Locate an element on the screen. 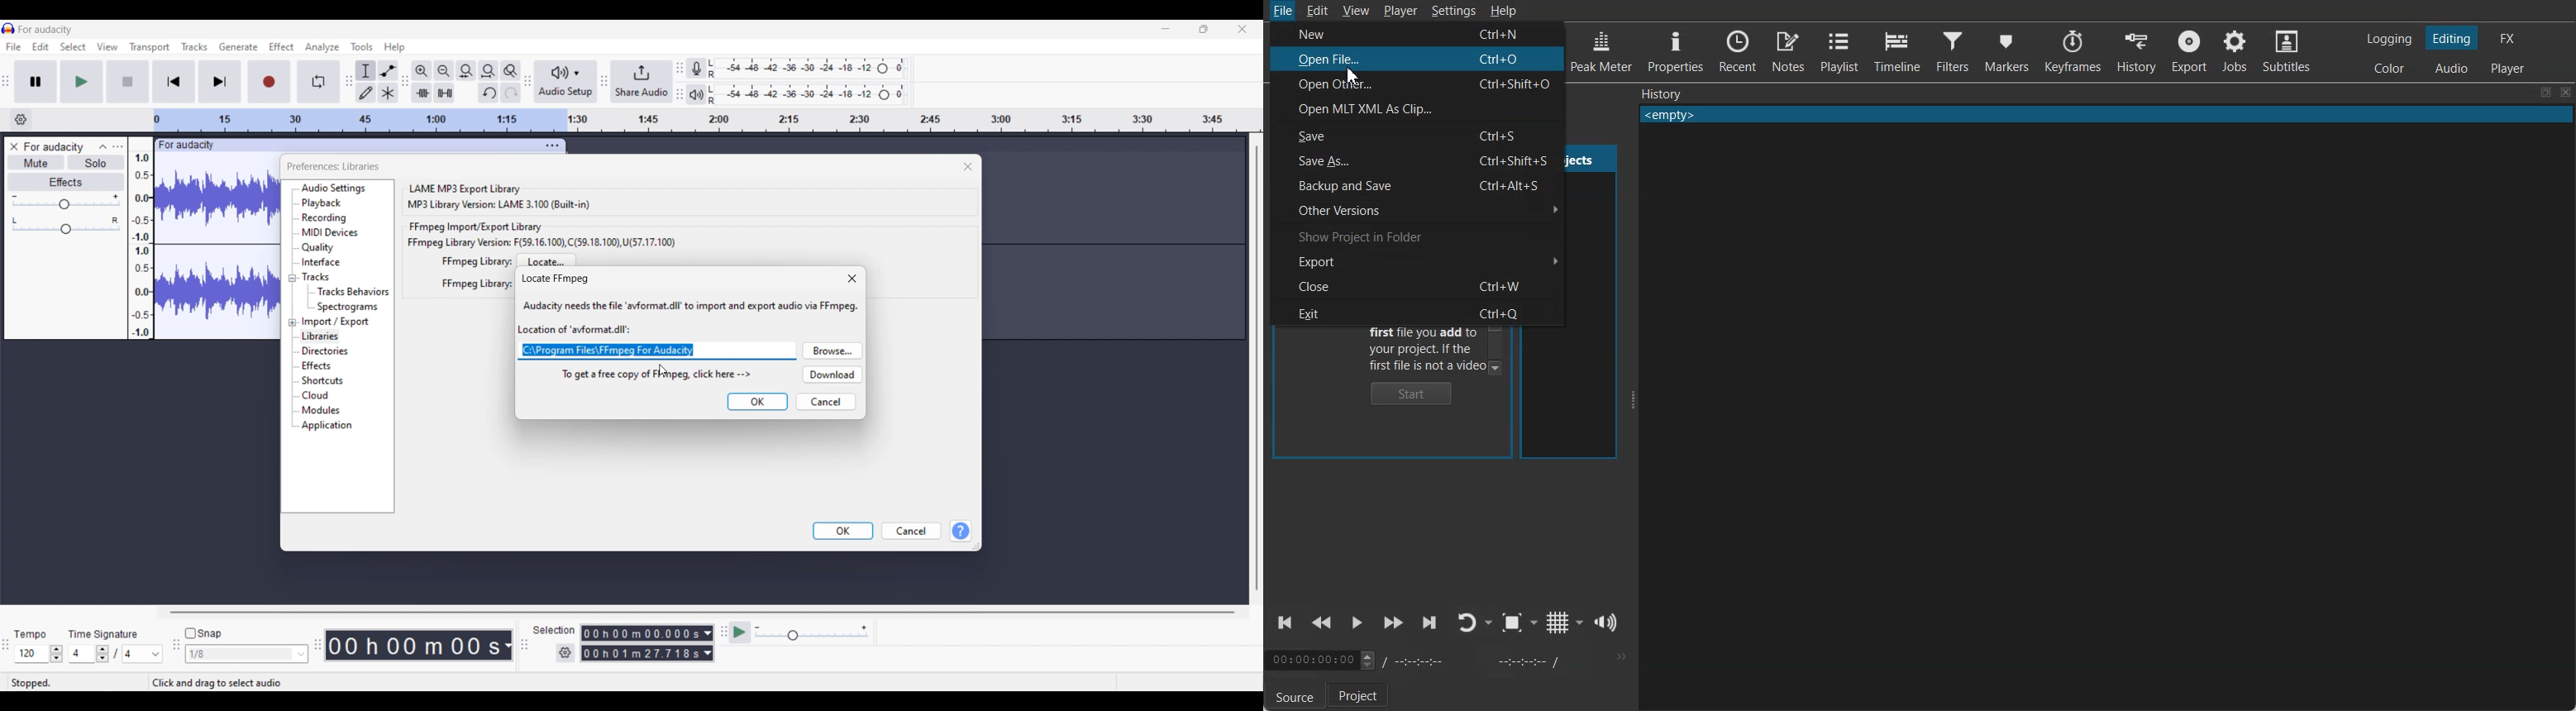  Ctrl+W is located at coordinates (1503, 285).